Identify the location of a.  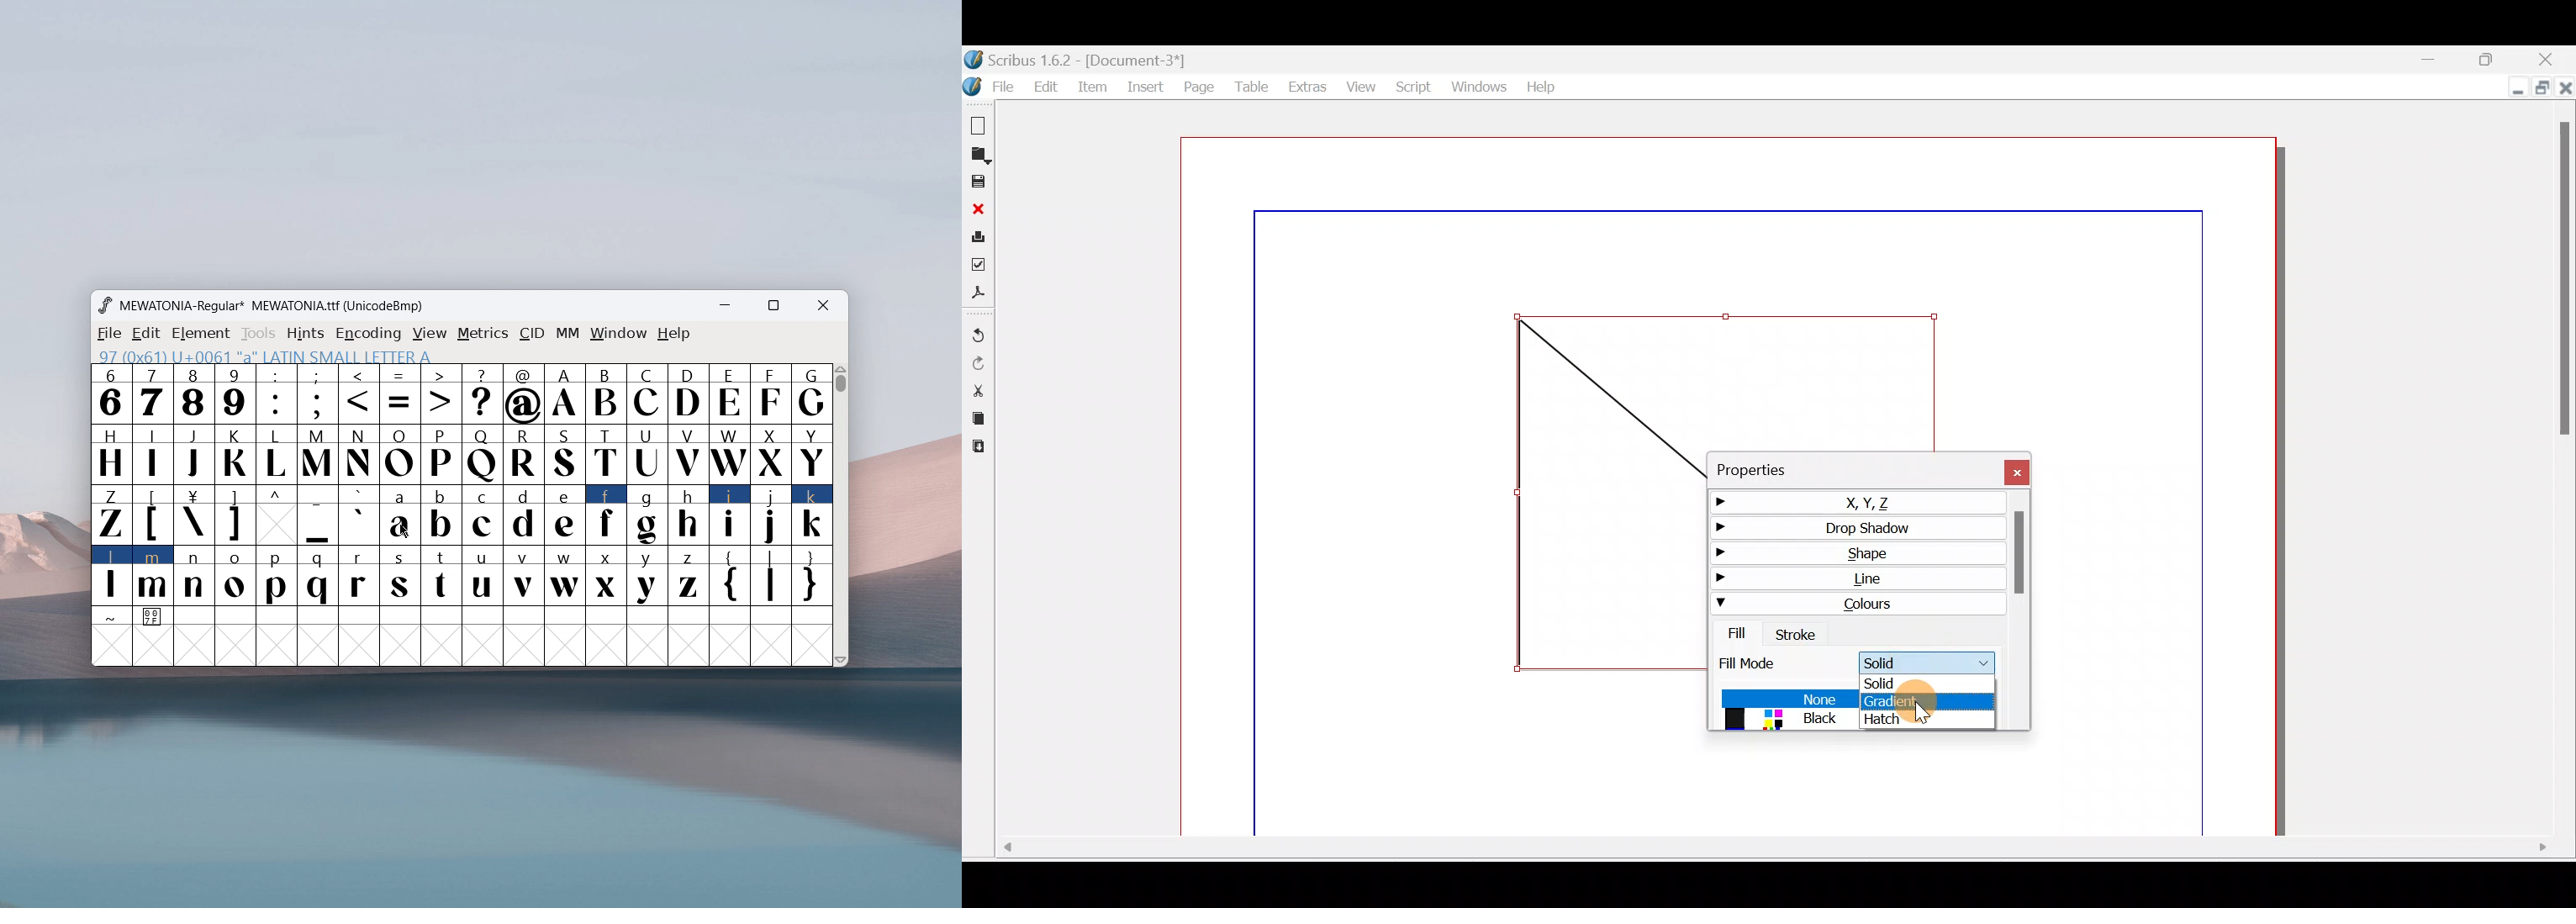
(400, 517).